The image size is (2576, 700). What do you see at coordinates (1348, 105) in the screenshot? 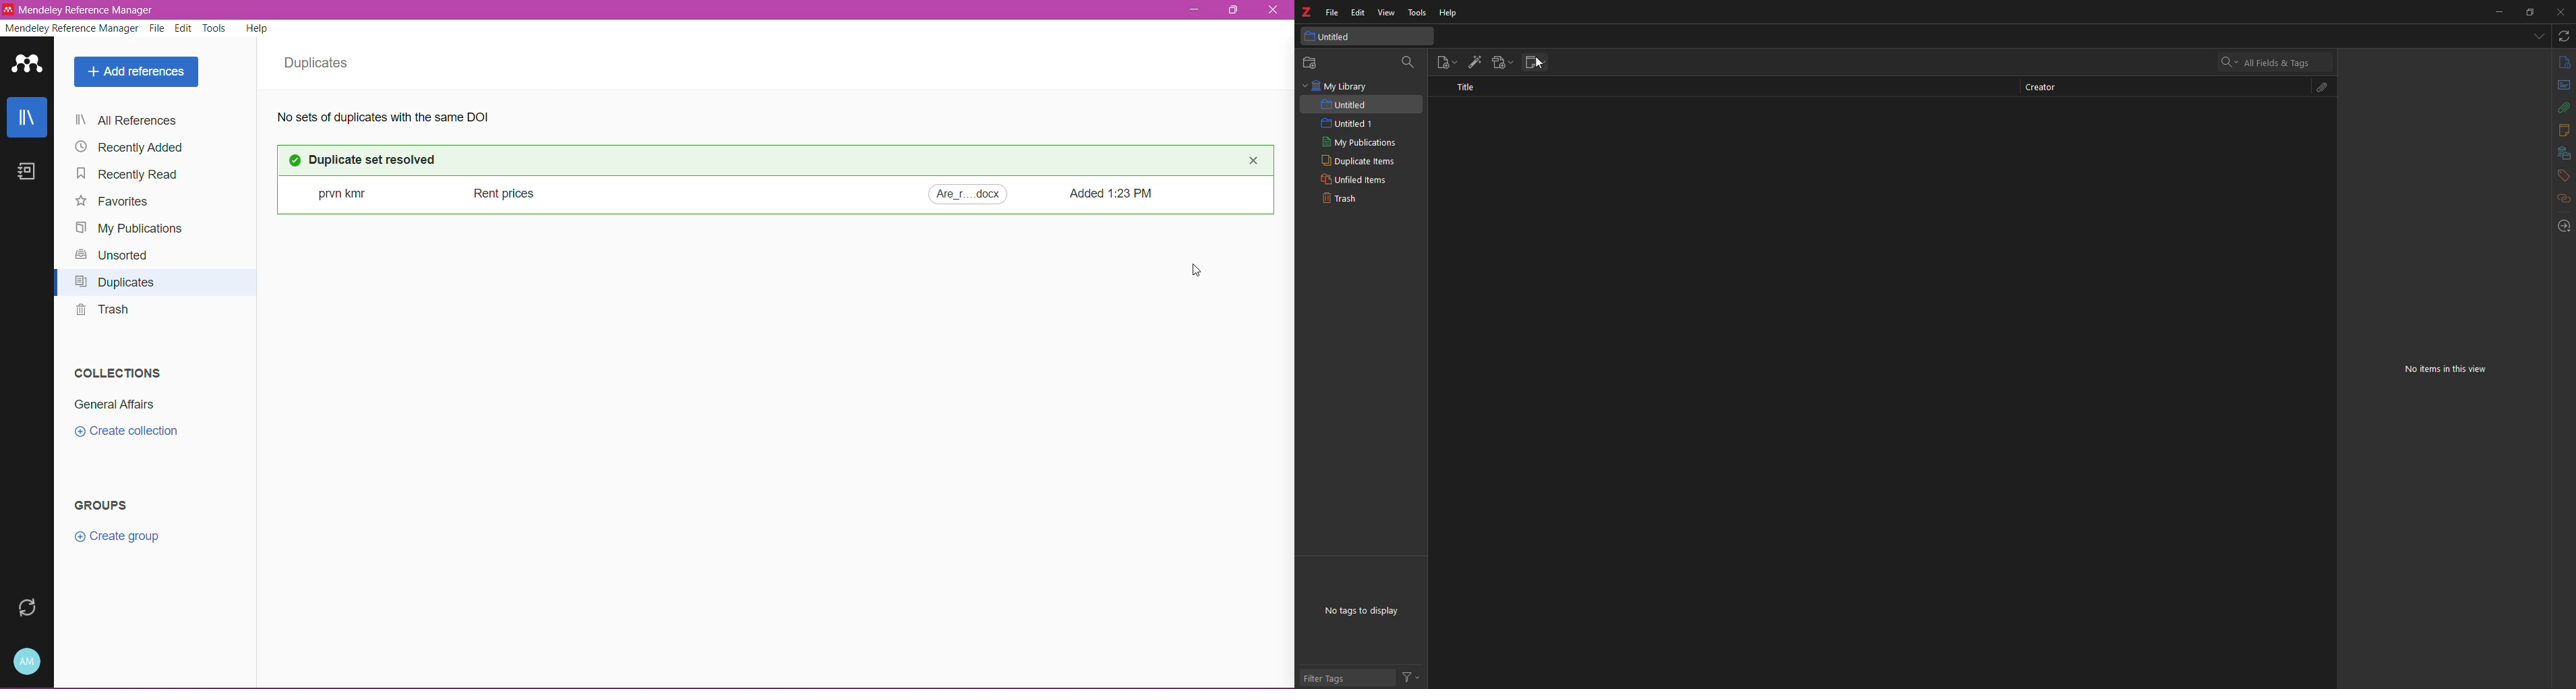
I see `untitled` at bounding box center [1348, 105].